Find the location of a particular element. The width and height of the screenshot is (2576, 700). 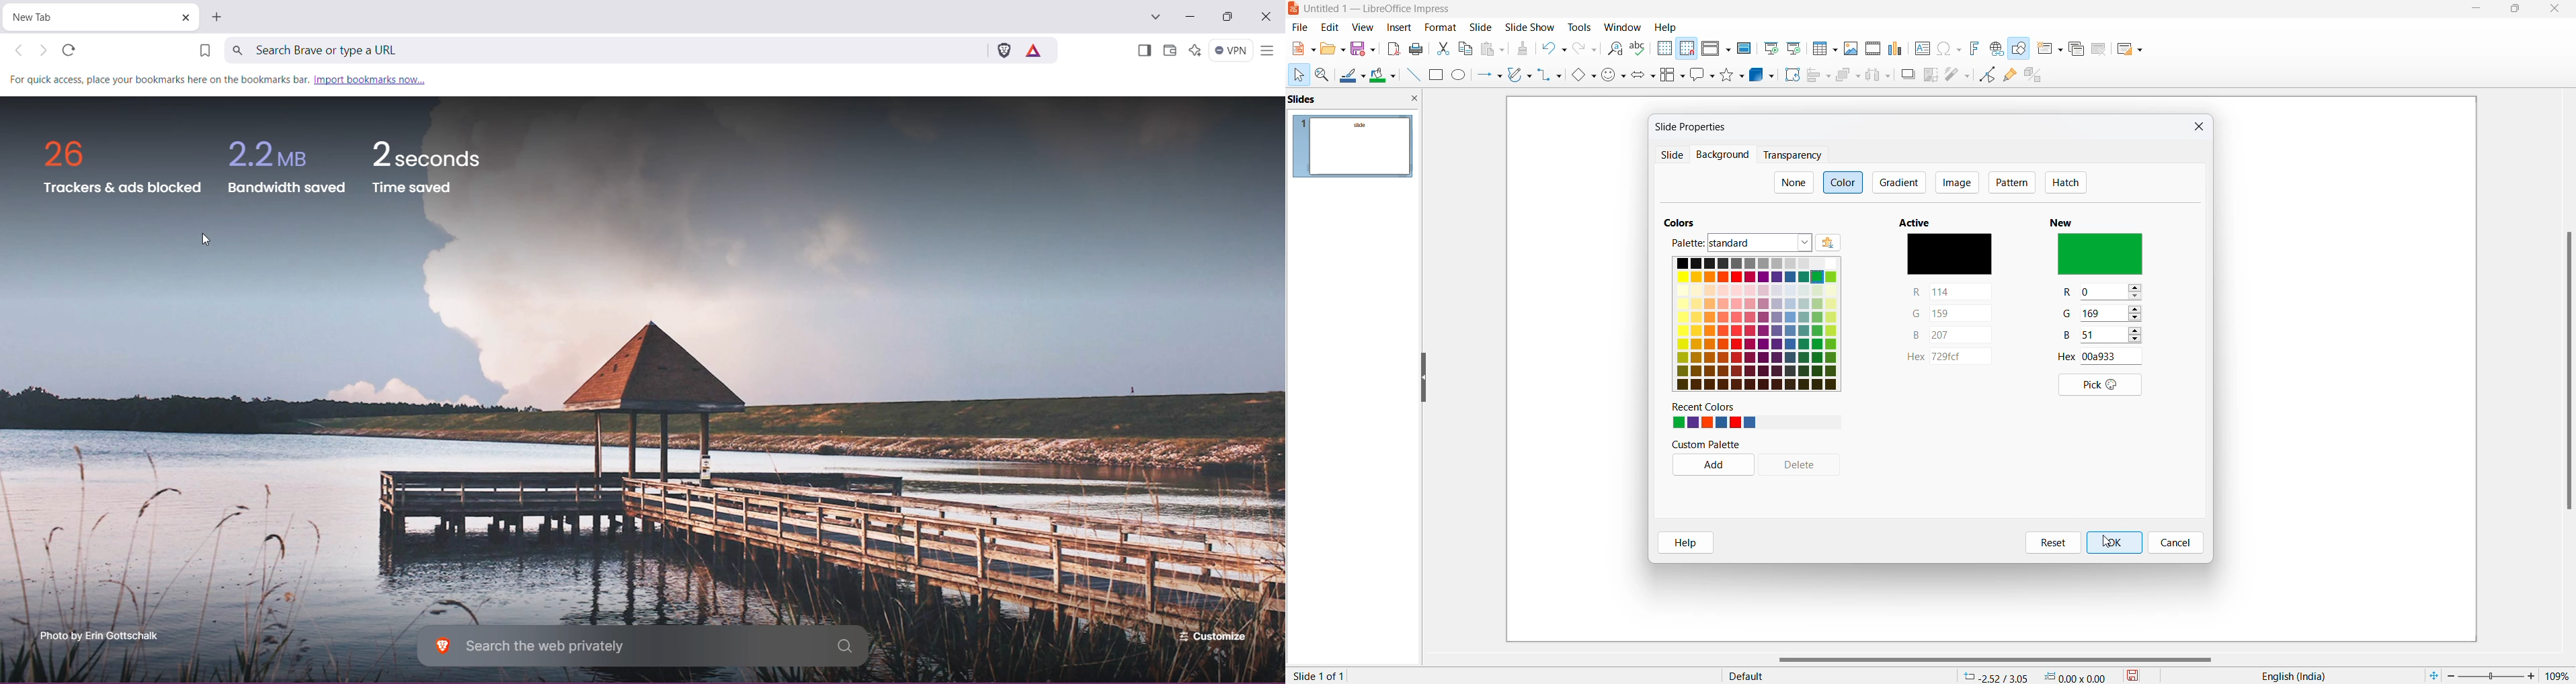

delete slide is located at coordinates (2099, 52).